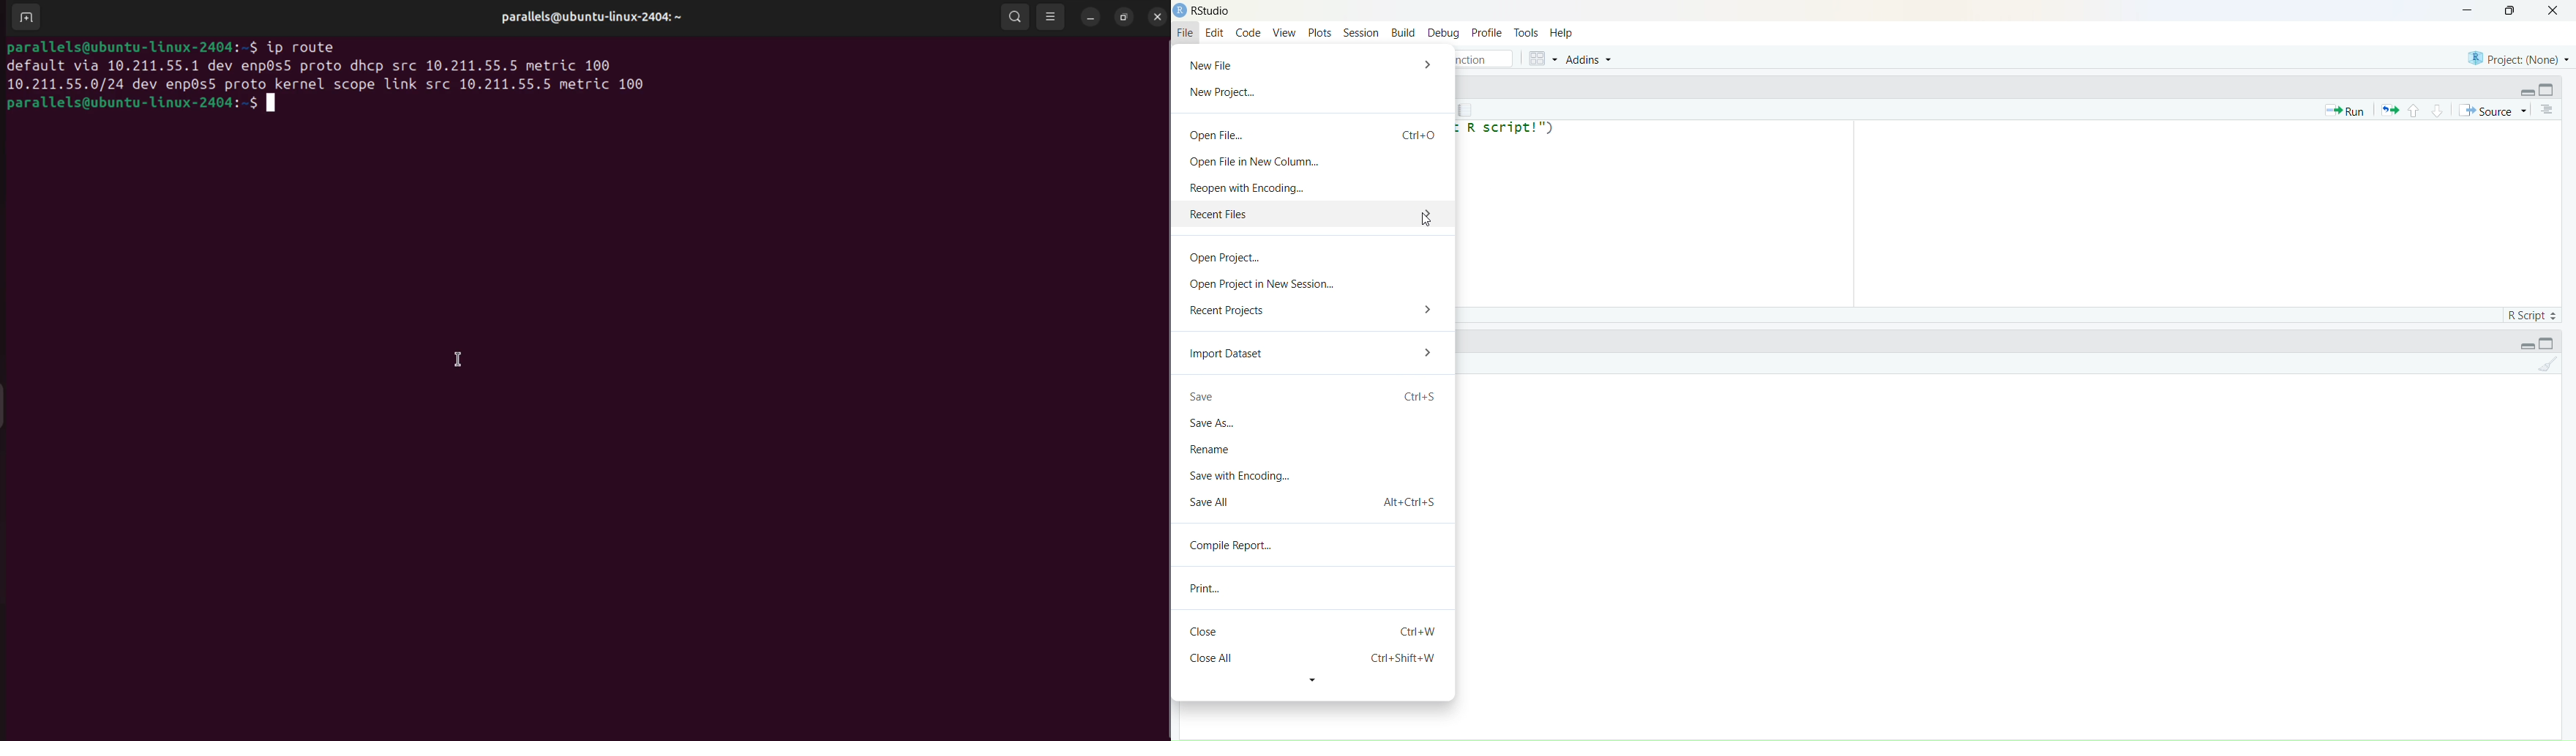  I want to click on Rename, so click(1216, 449).